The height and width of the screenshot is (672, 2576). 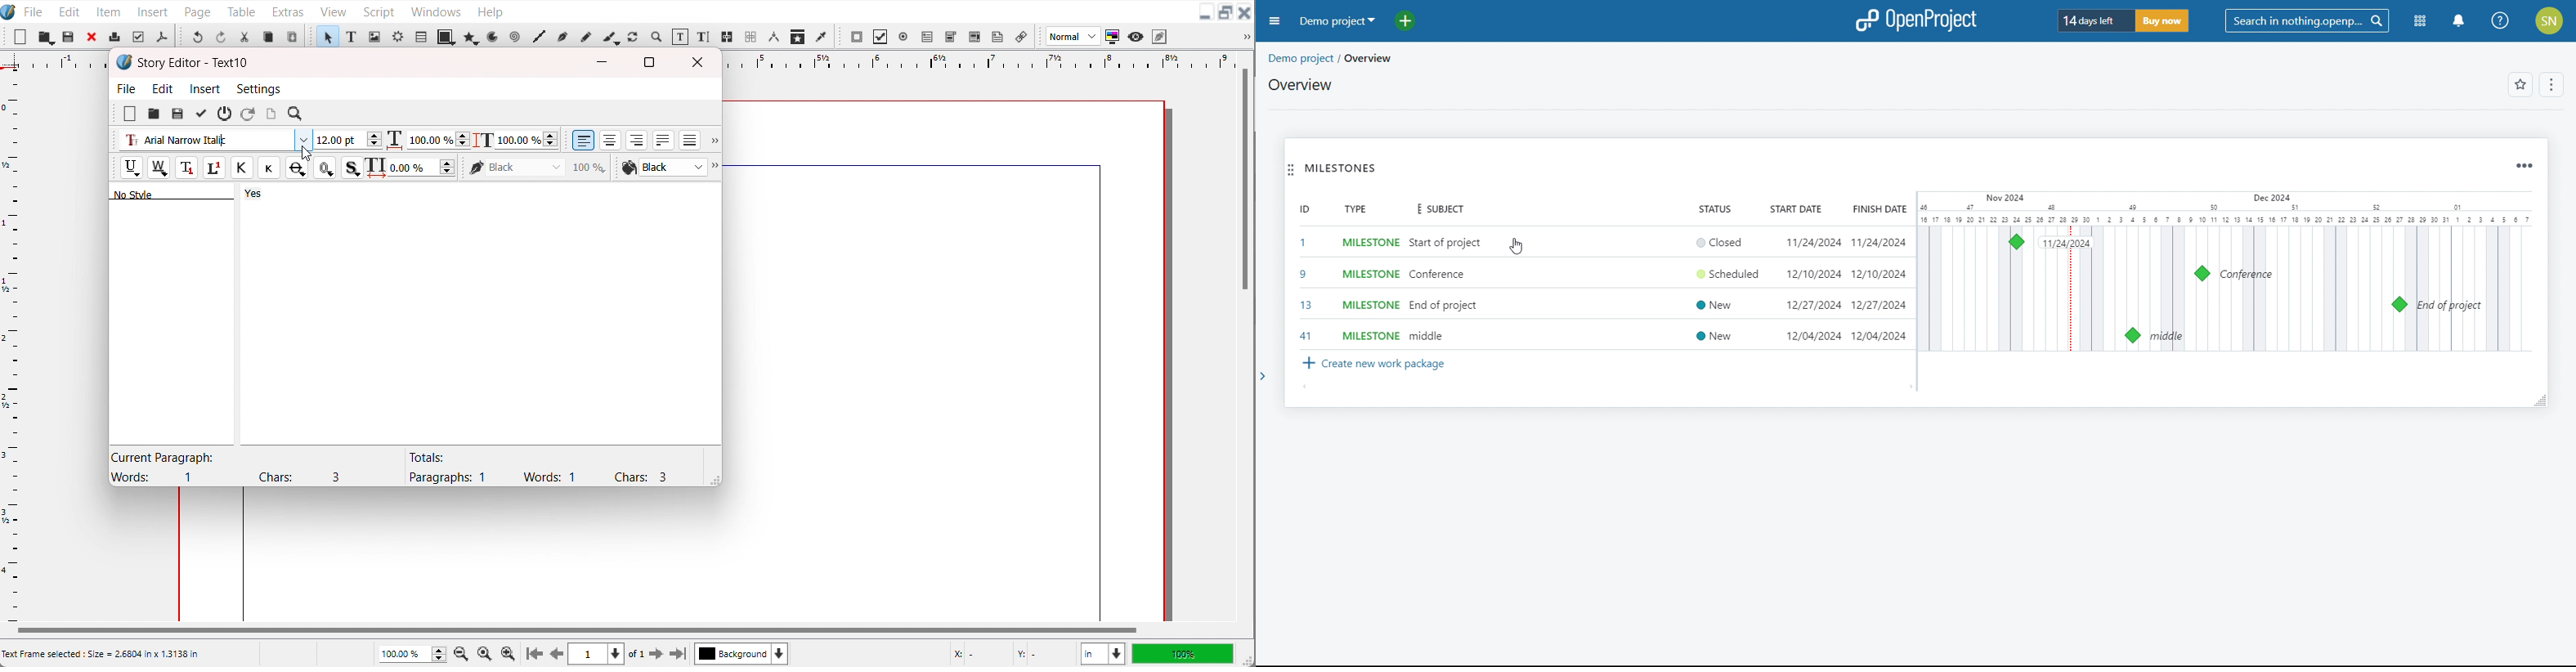 What do you see at coordinates (153, 114) in the screenshot?
I see `open` at bounding box center [153, 114].